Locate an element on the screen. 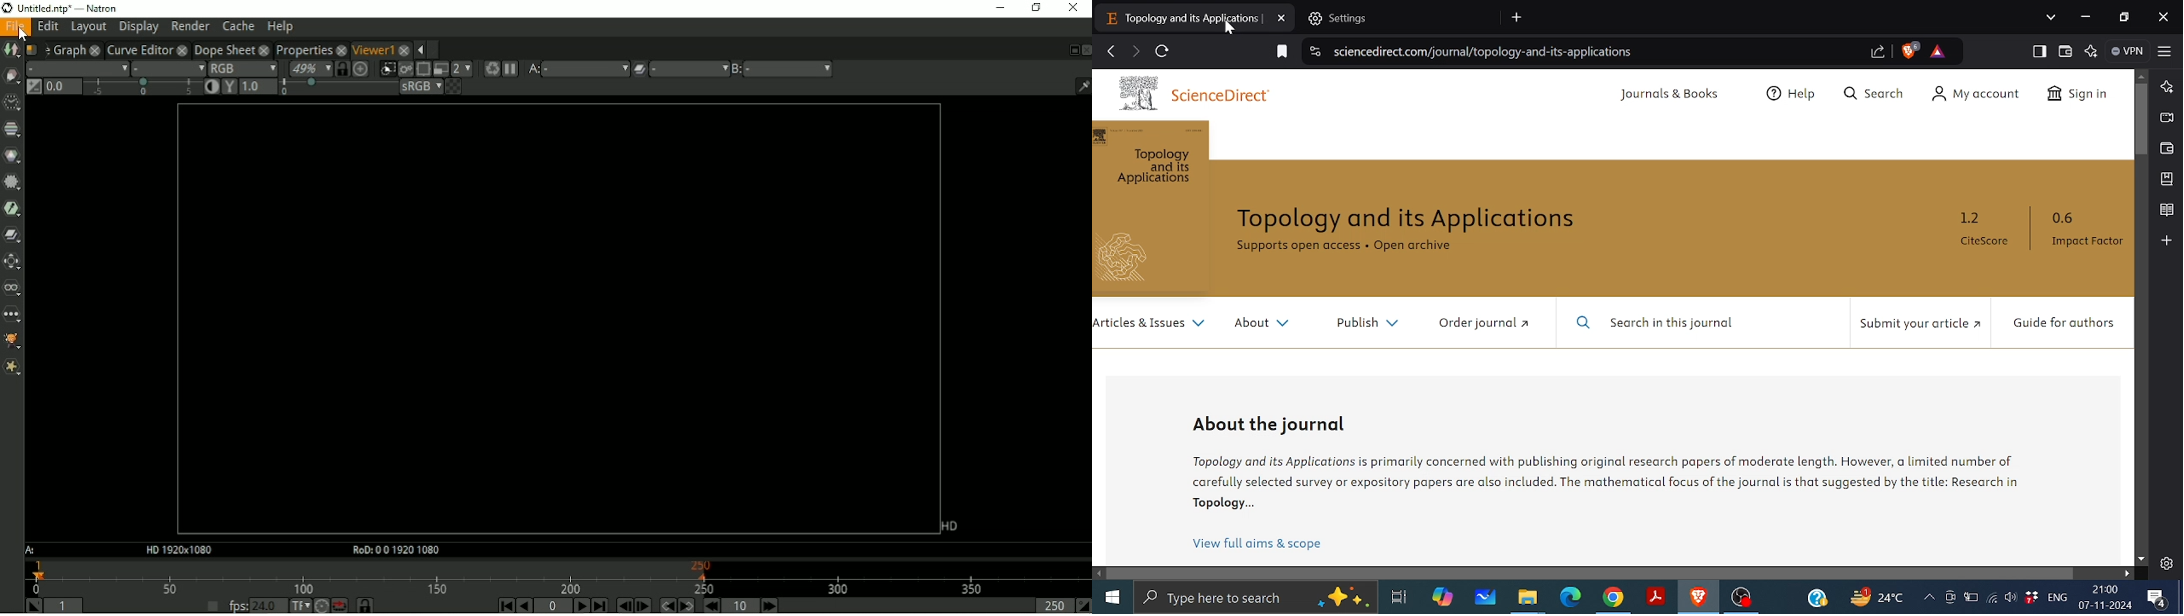  First frame is located at coordinates (503, 605).